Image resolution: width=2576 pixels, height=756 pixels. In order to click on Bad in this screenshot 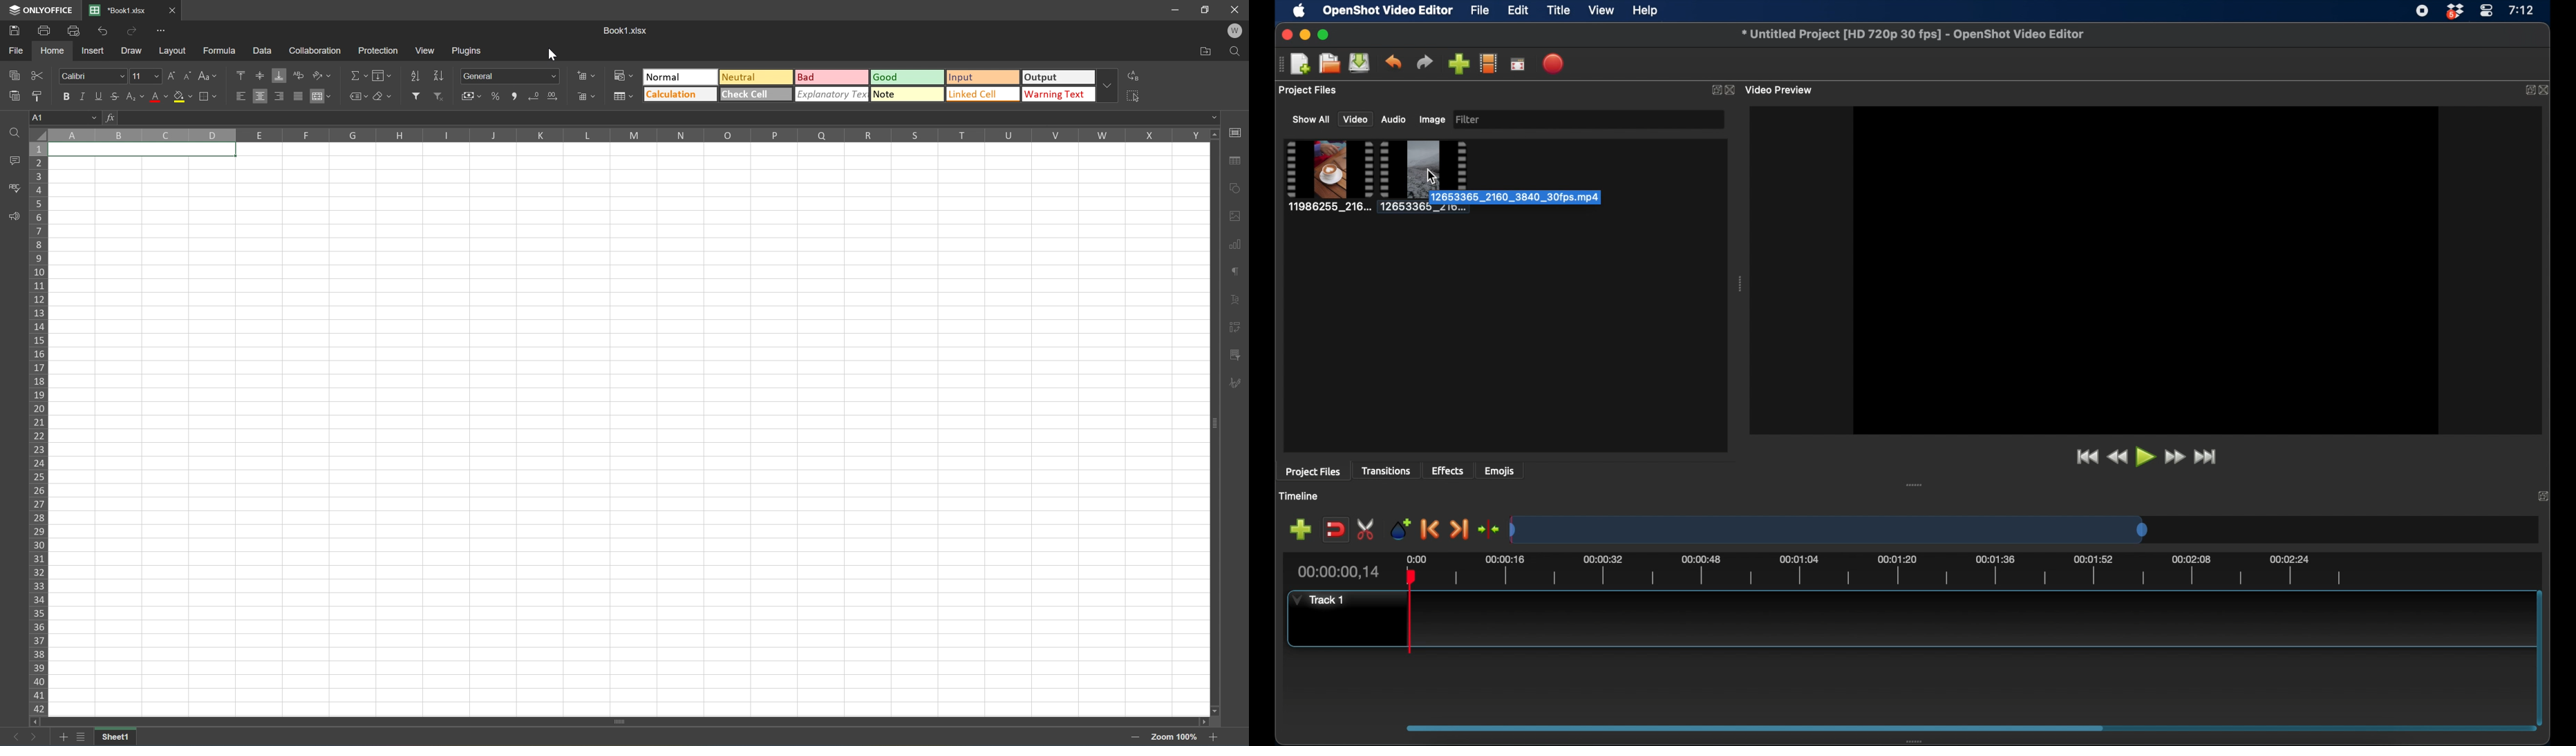, I will do `click(832, 78)`.